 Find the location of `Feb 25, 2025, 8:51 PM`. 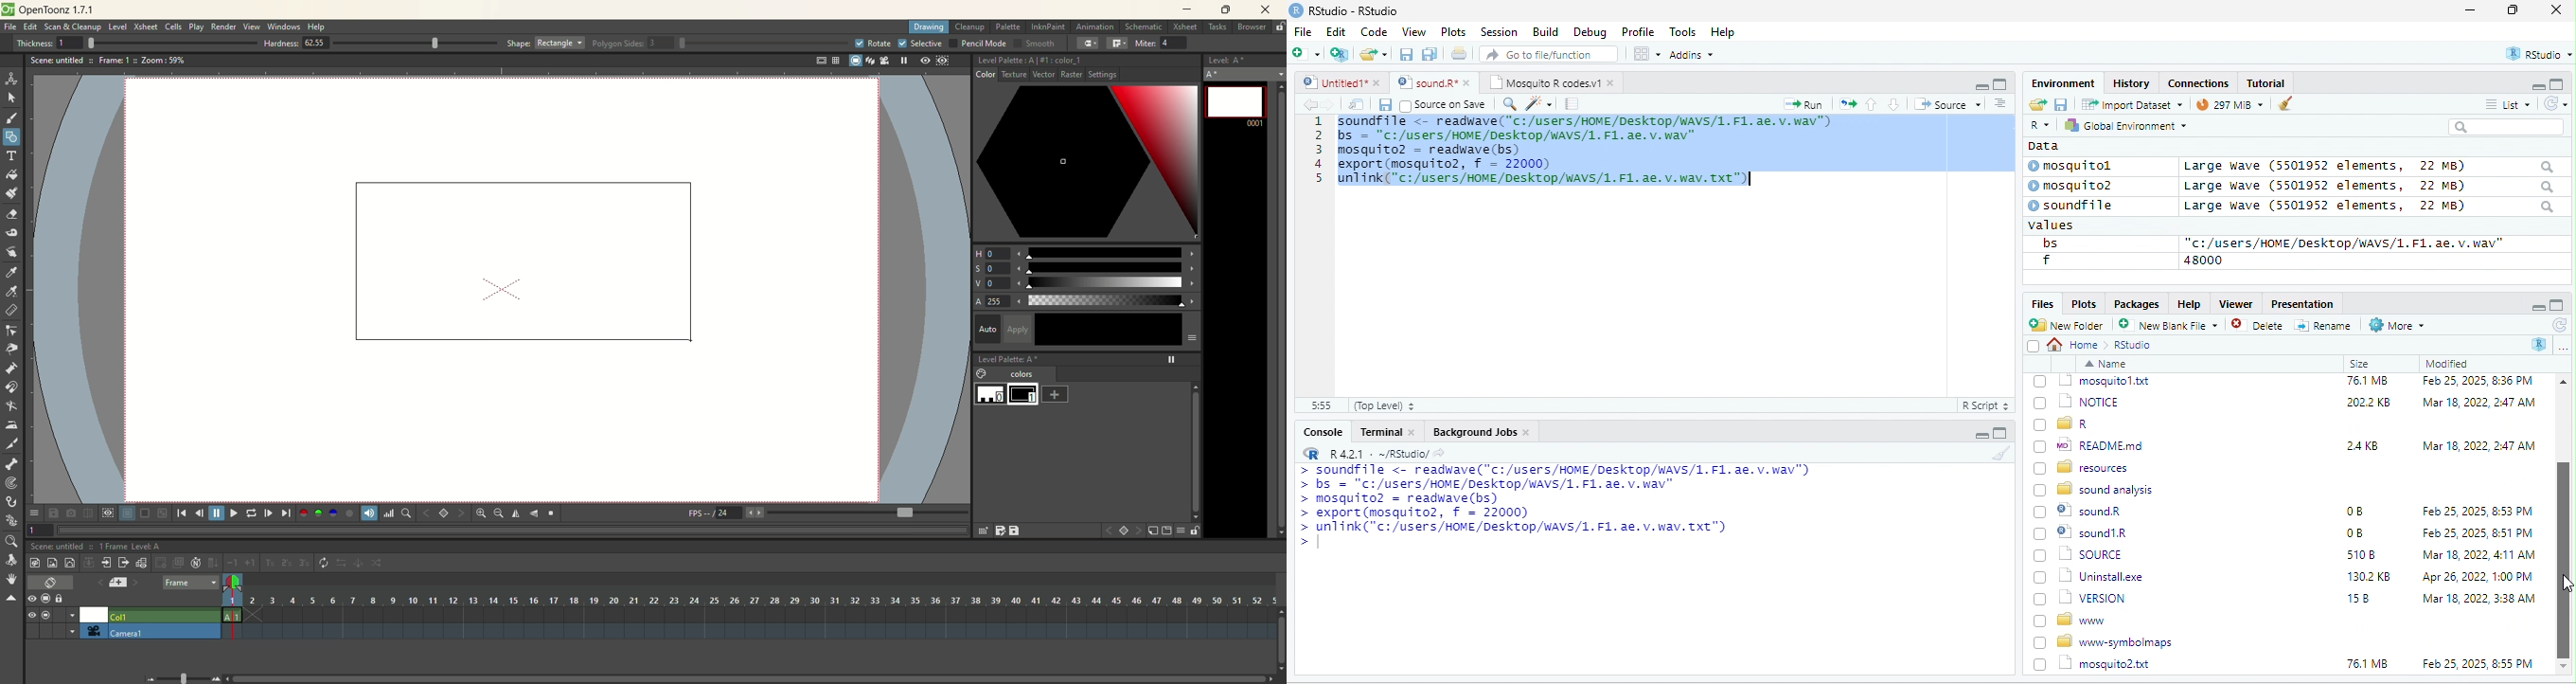

Feb 25, 2025, 8:51 PM is located at coordinates (2478, 624).